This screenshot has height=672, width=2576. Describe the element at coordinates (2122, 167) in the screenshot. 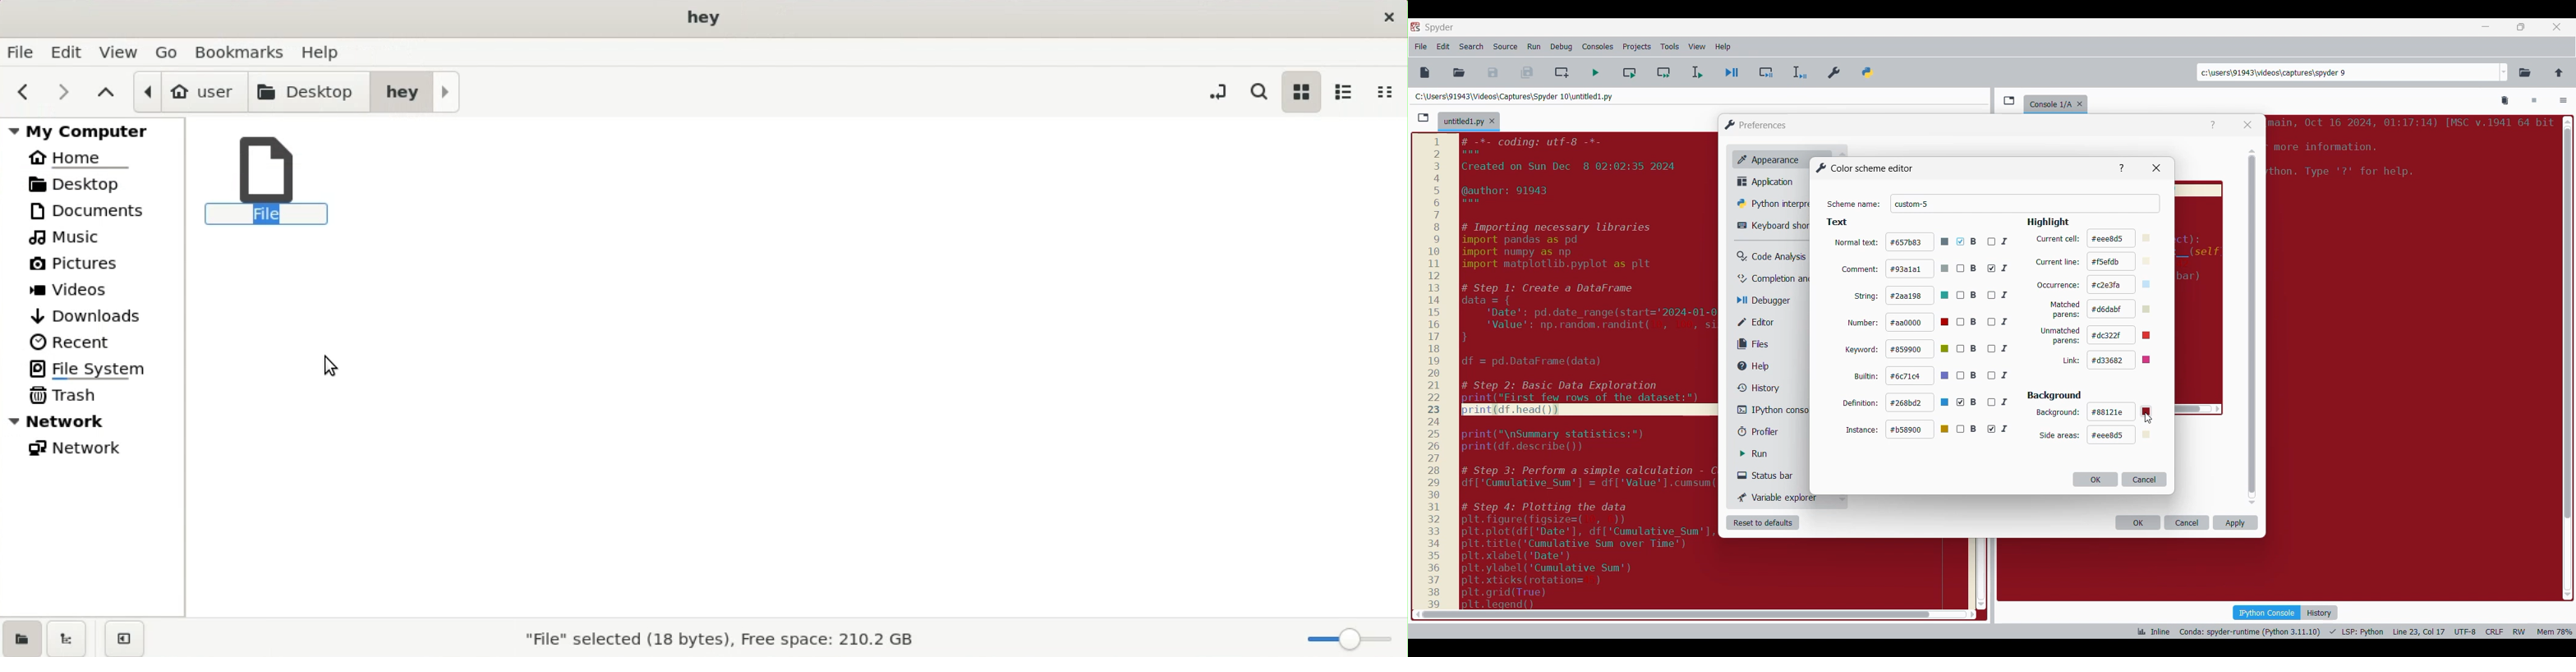

I see `` at that location.